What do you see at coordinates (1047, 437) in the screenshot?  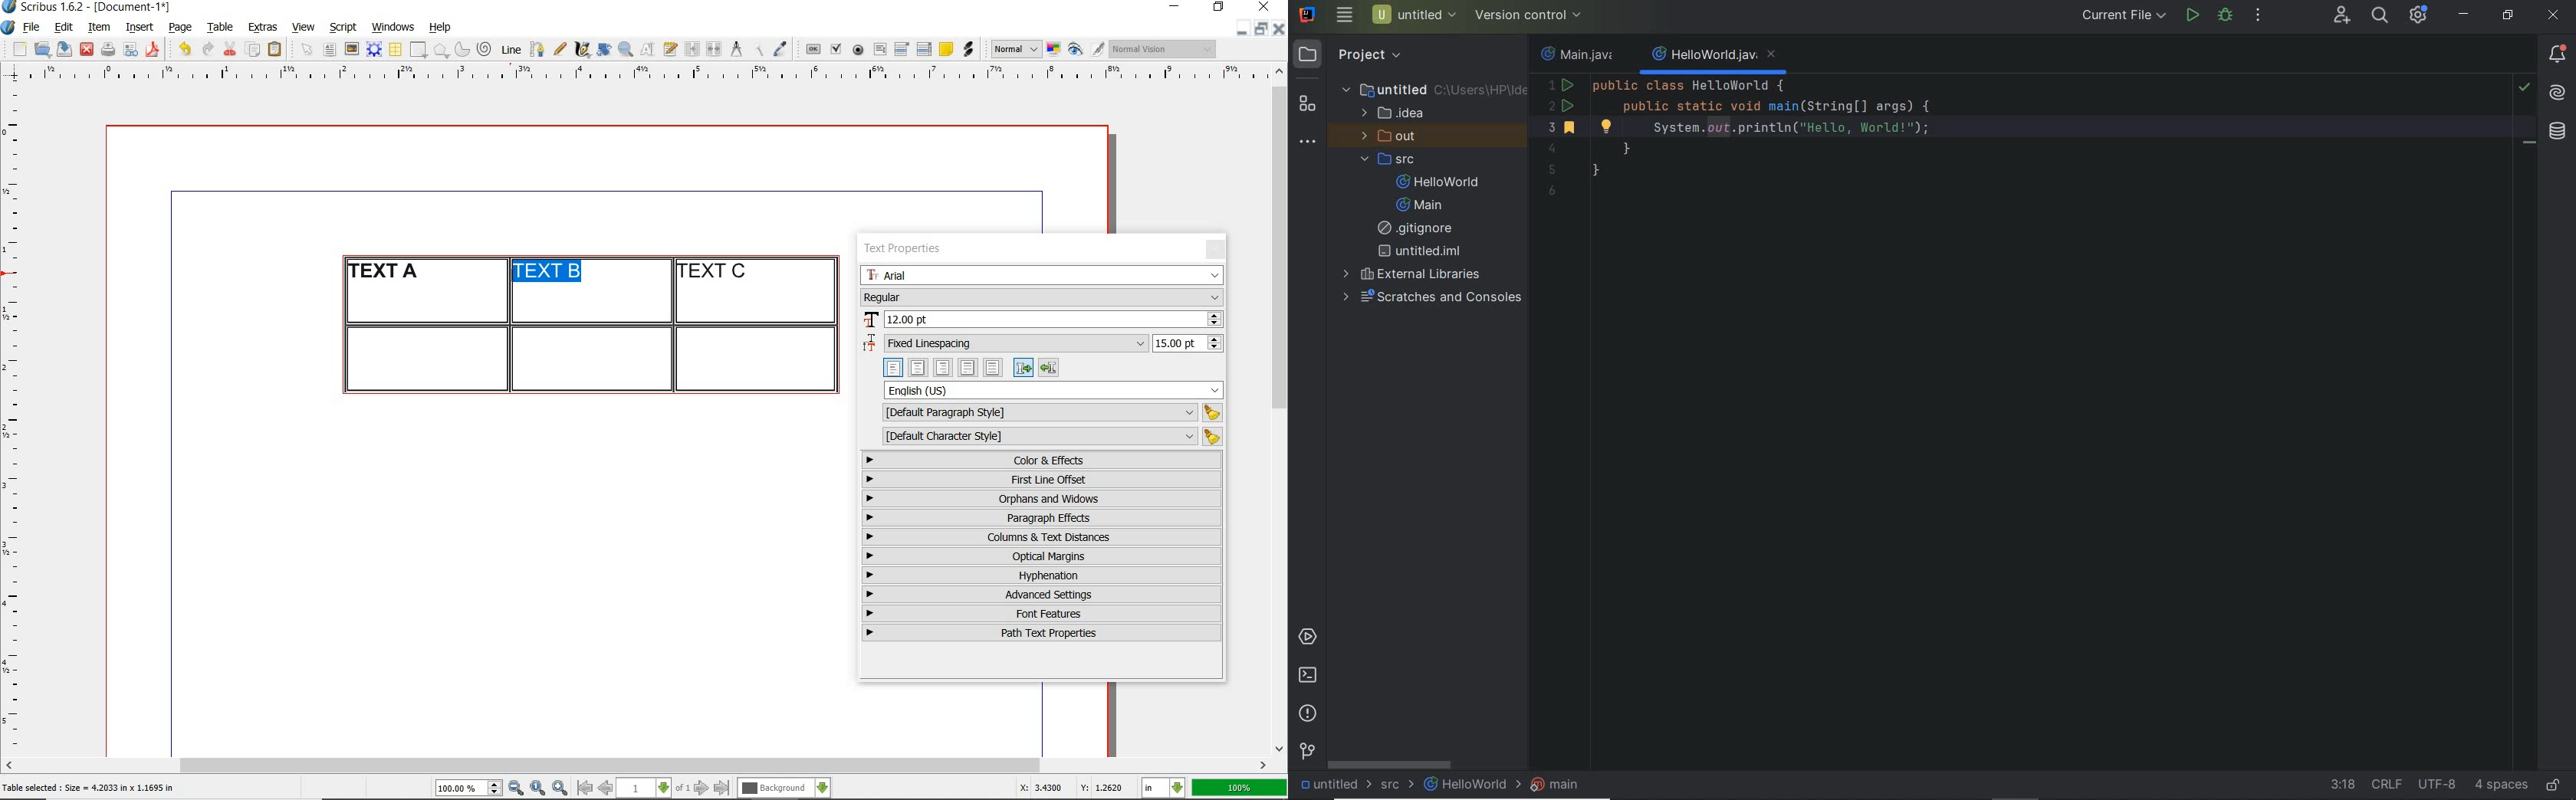 I see `default character style` at bounding box center [1047, 437].